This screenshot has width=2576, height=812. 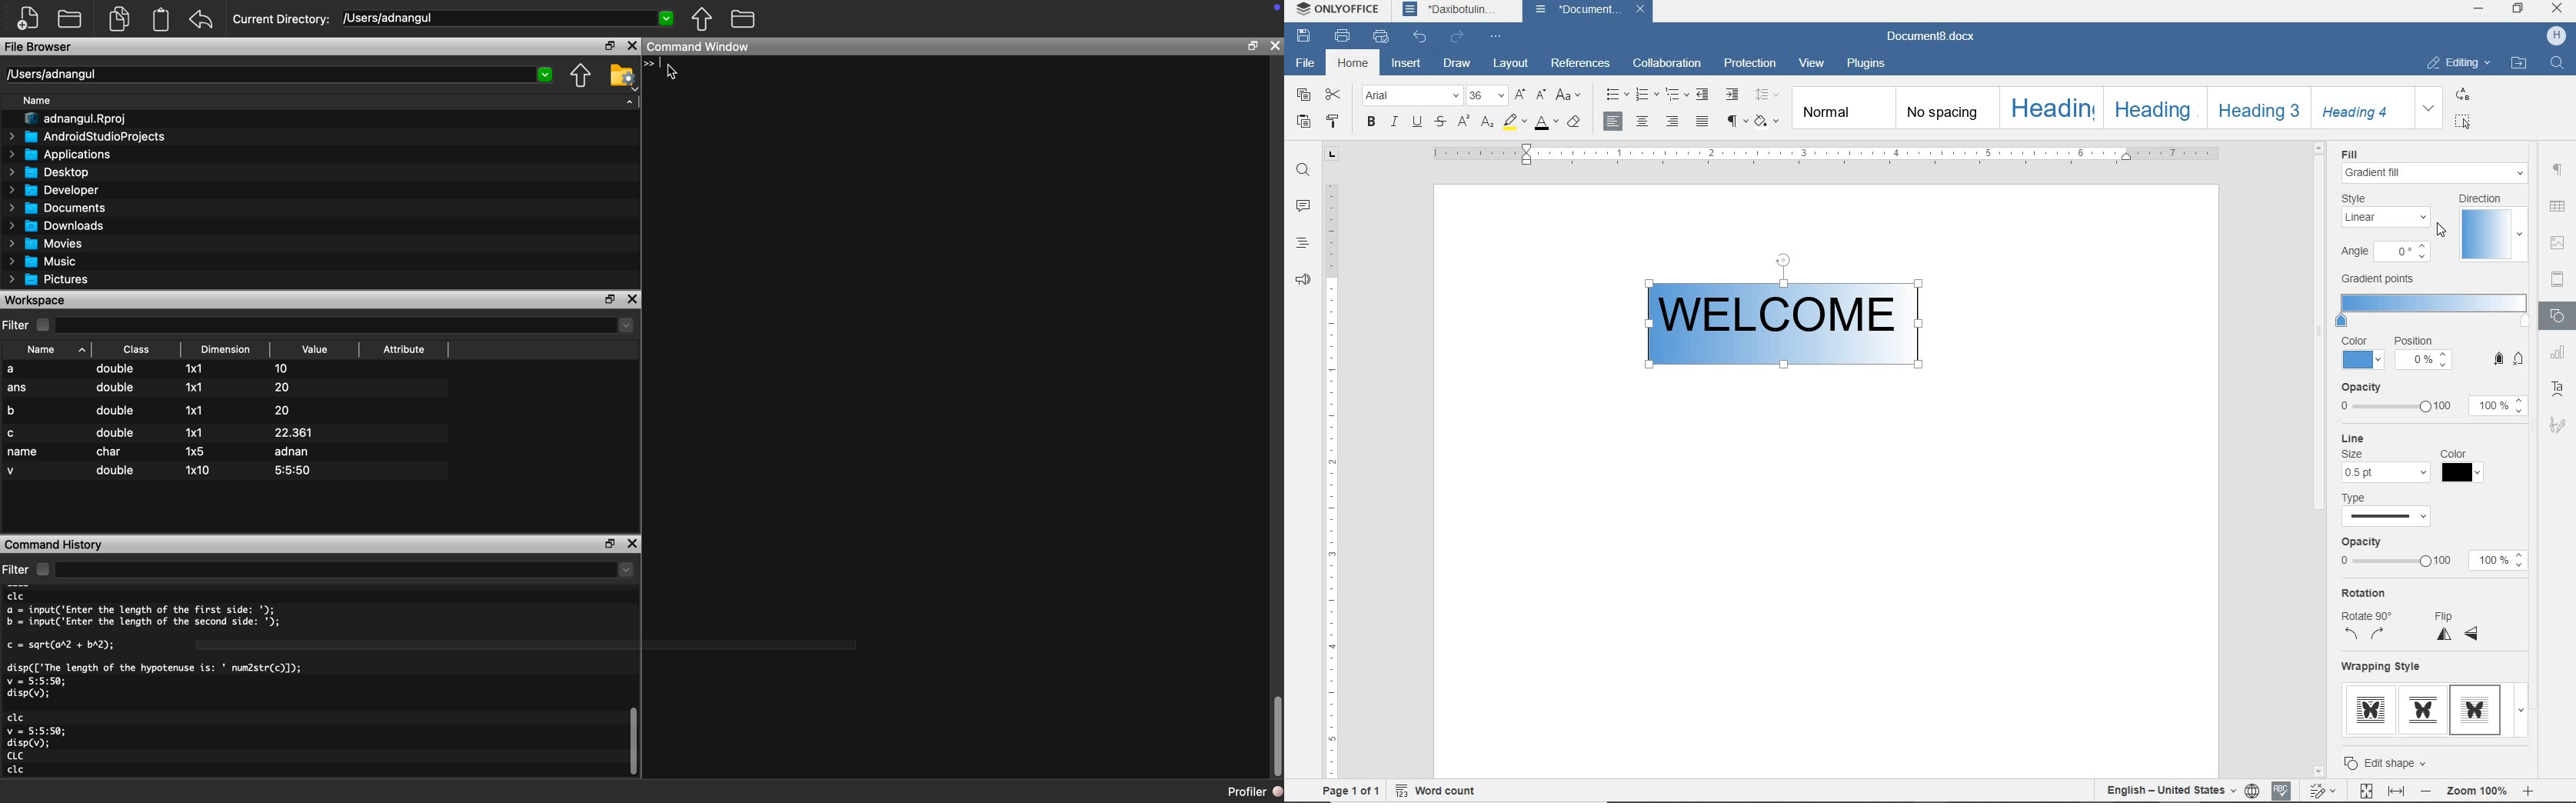 I want to click on CUT, so click(x=1335, y=95).